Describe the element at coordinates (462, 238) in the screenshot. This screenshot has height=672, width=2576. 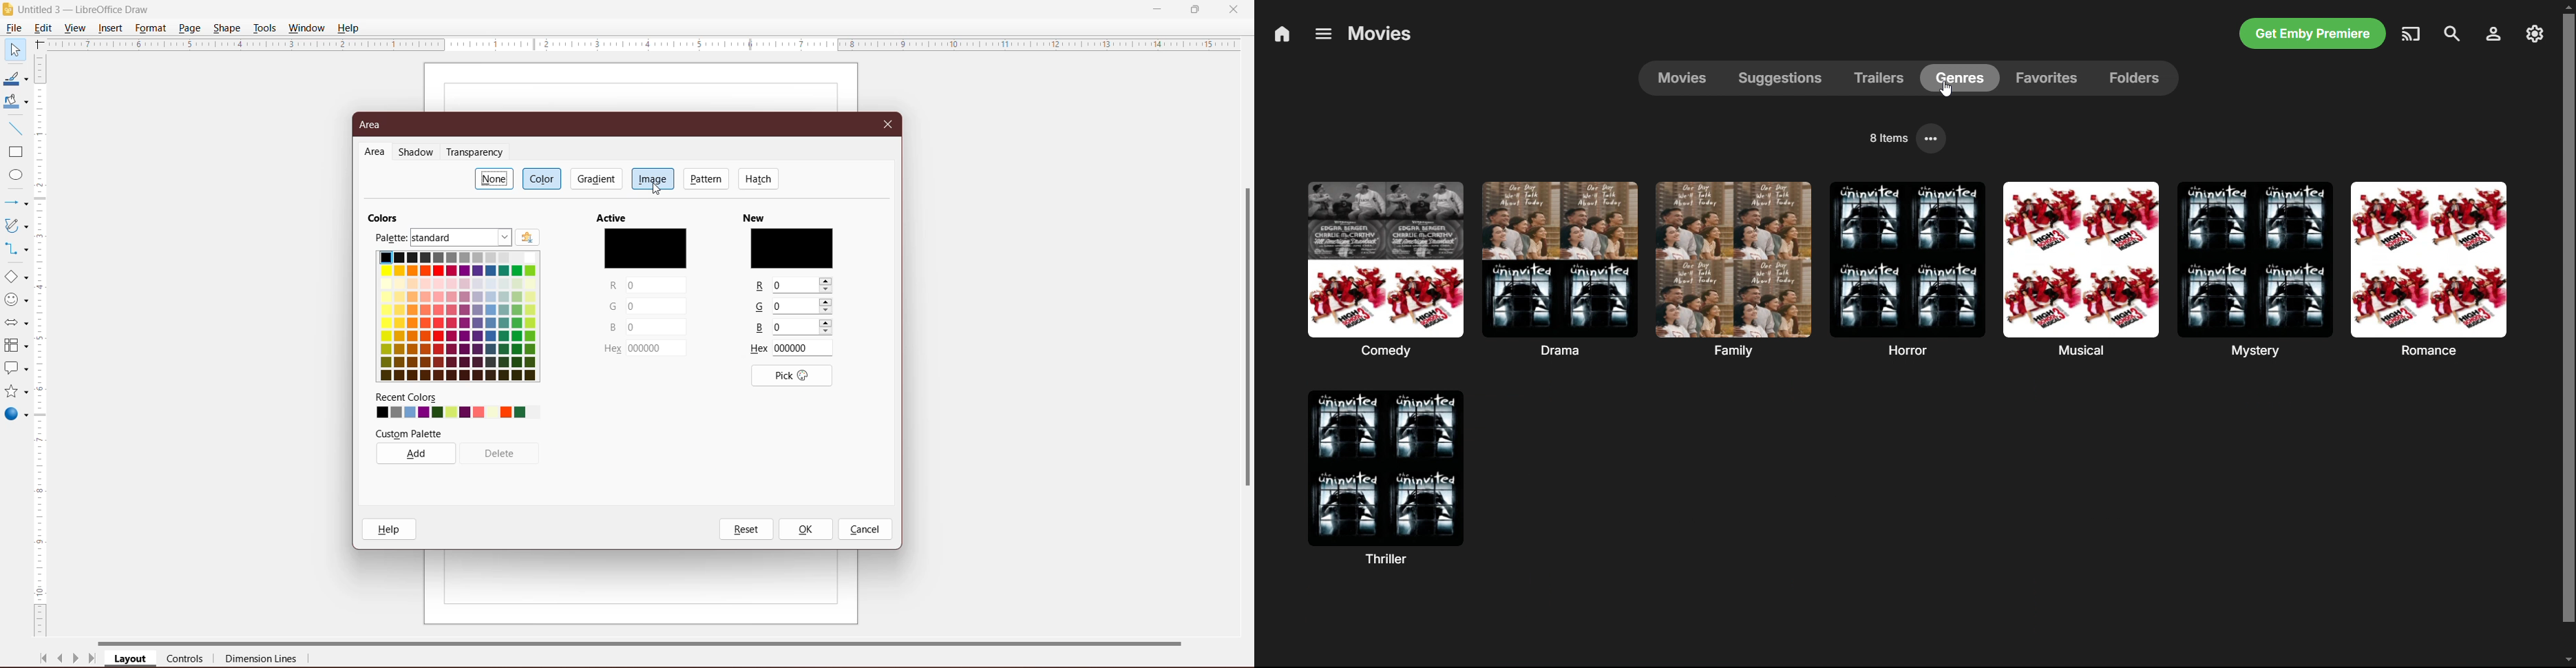
I see `select required Palette` at that location.